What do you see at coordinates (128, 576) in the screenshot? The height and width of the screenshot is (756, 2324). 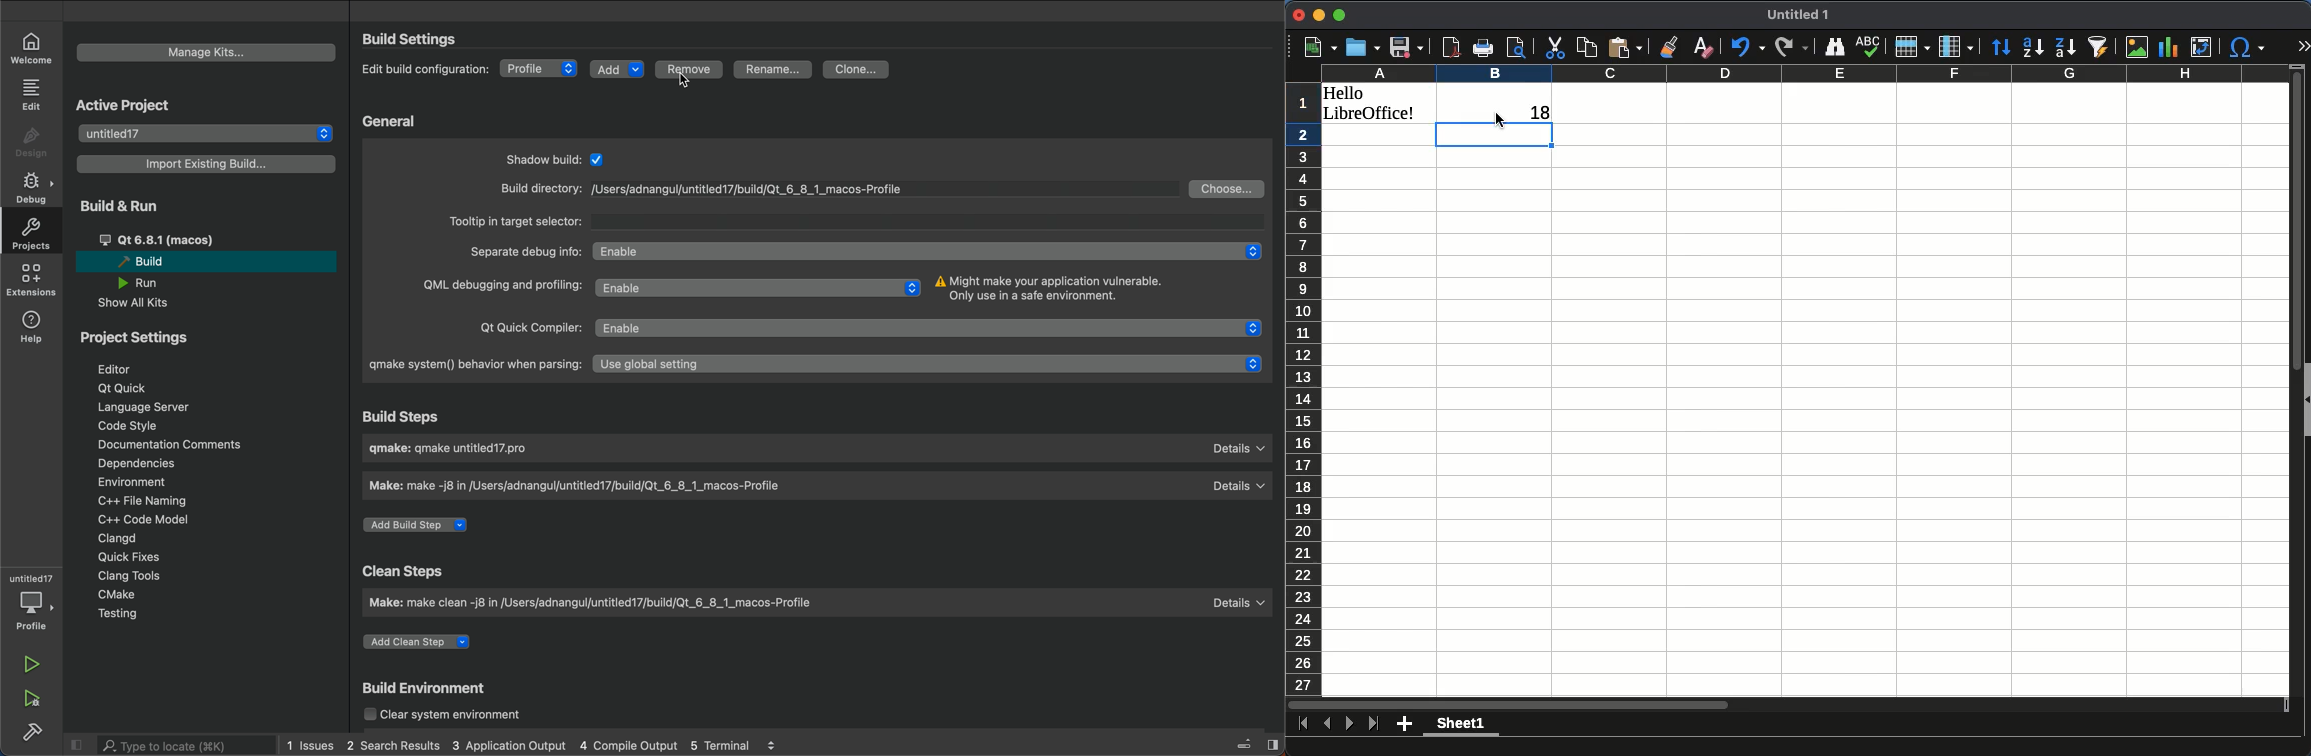 I see `clang tools` at bounding box center [128, 576].